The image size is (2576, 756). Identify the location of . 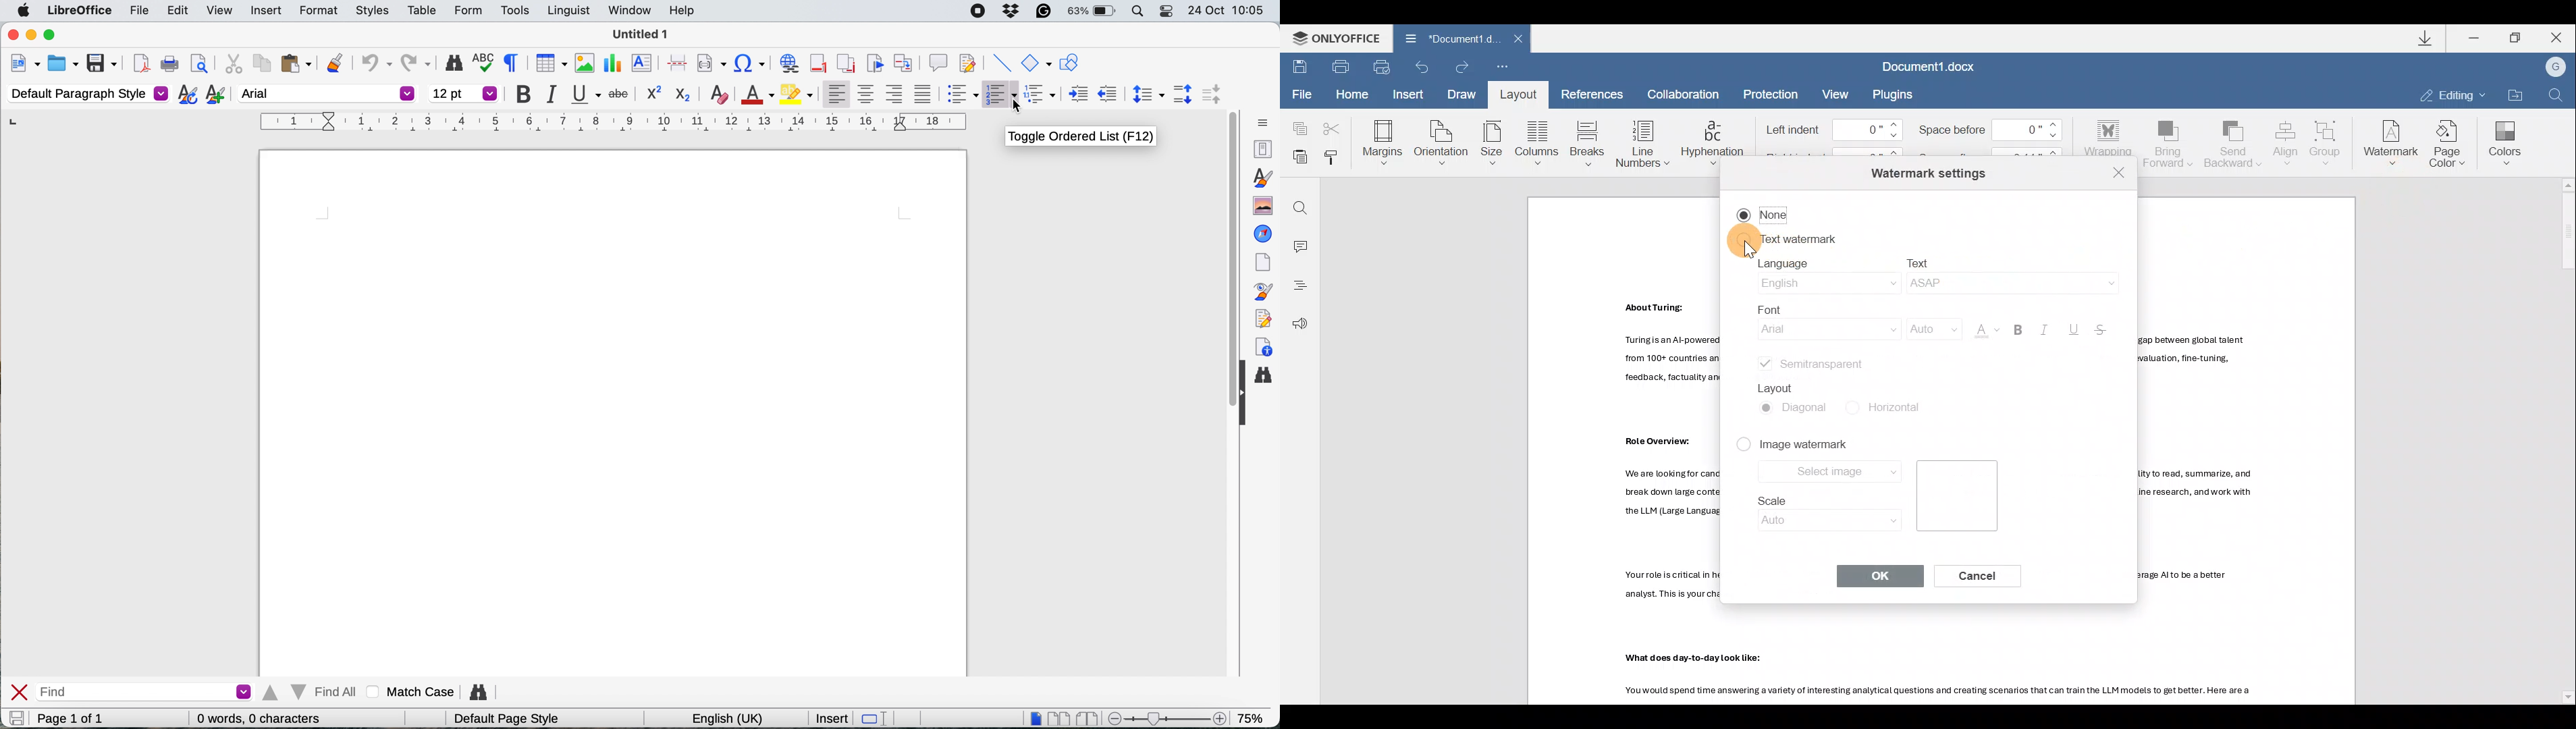
(1653, 308).